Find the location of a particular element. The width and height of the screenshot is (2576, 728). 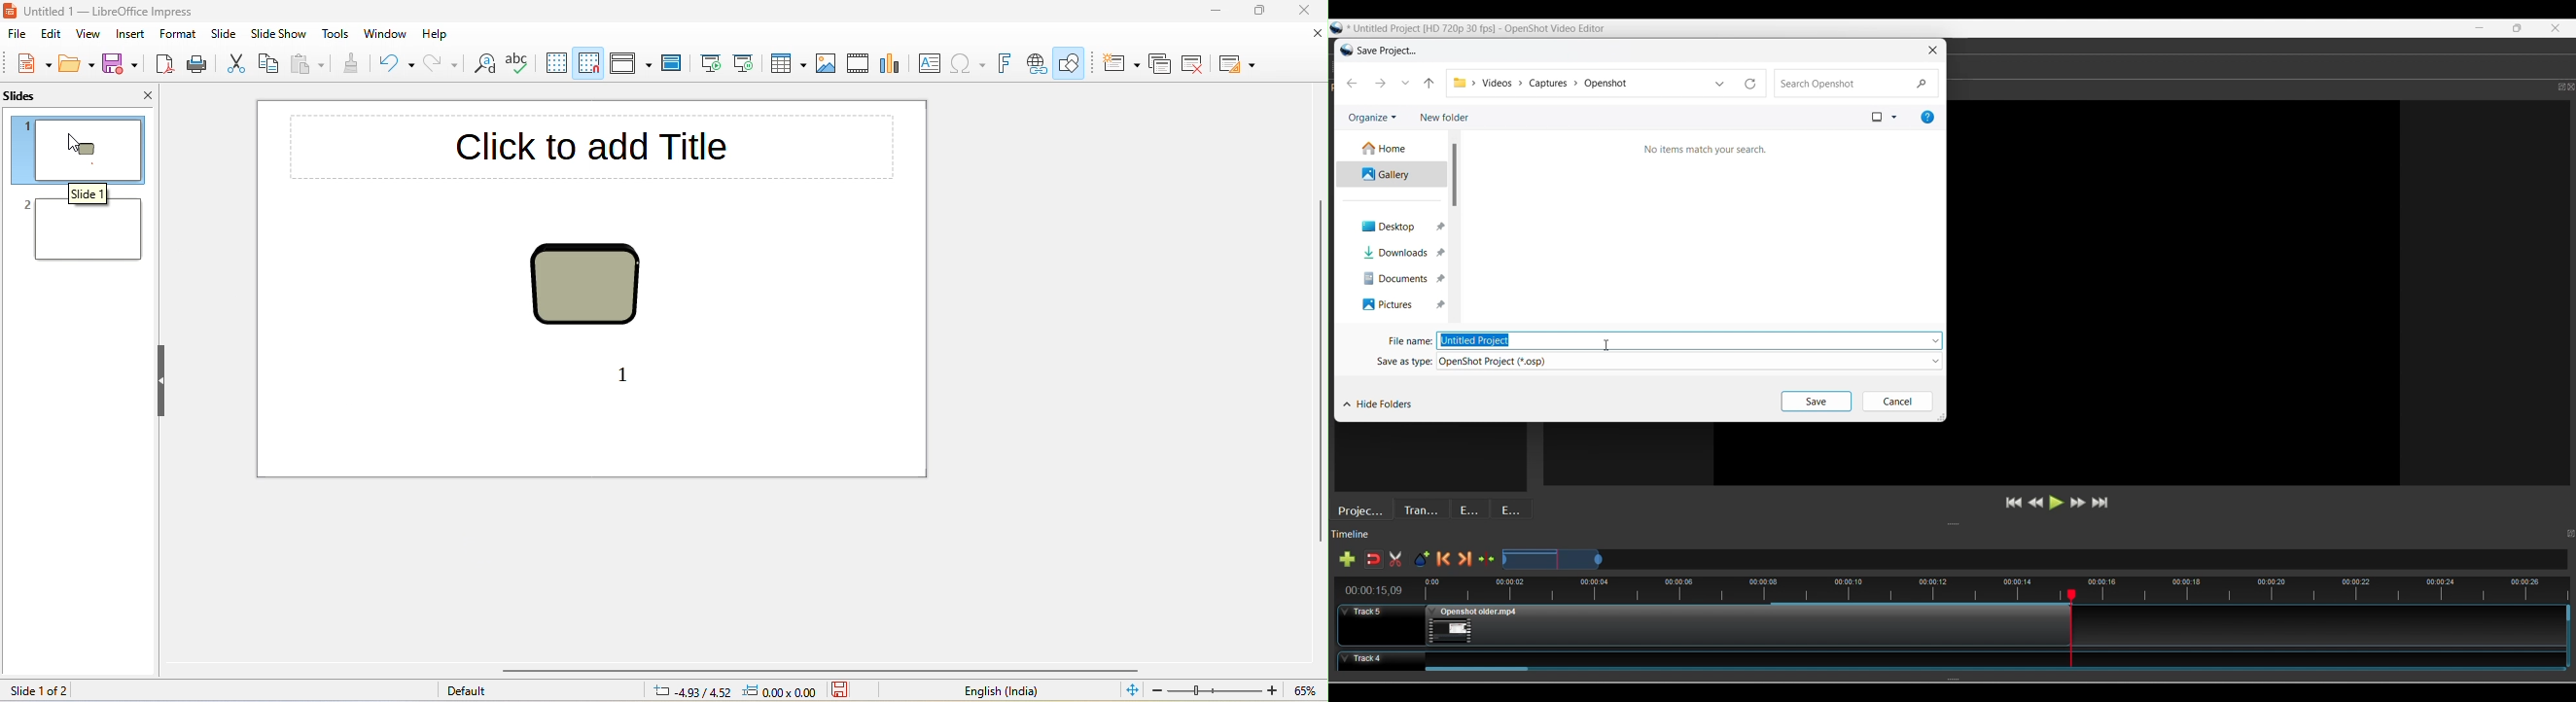

text language is located at coordinates (931, 691).